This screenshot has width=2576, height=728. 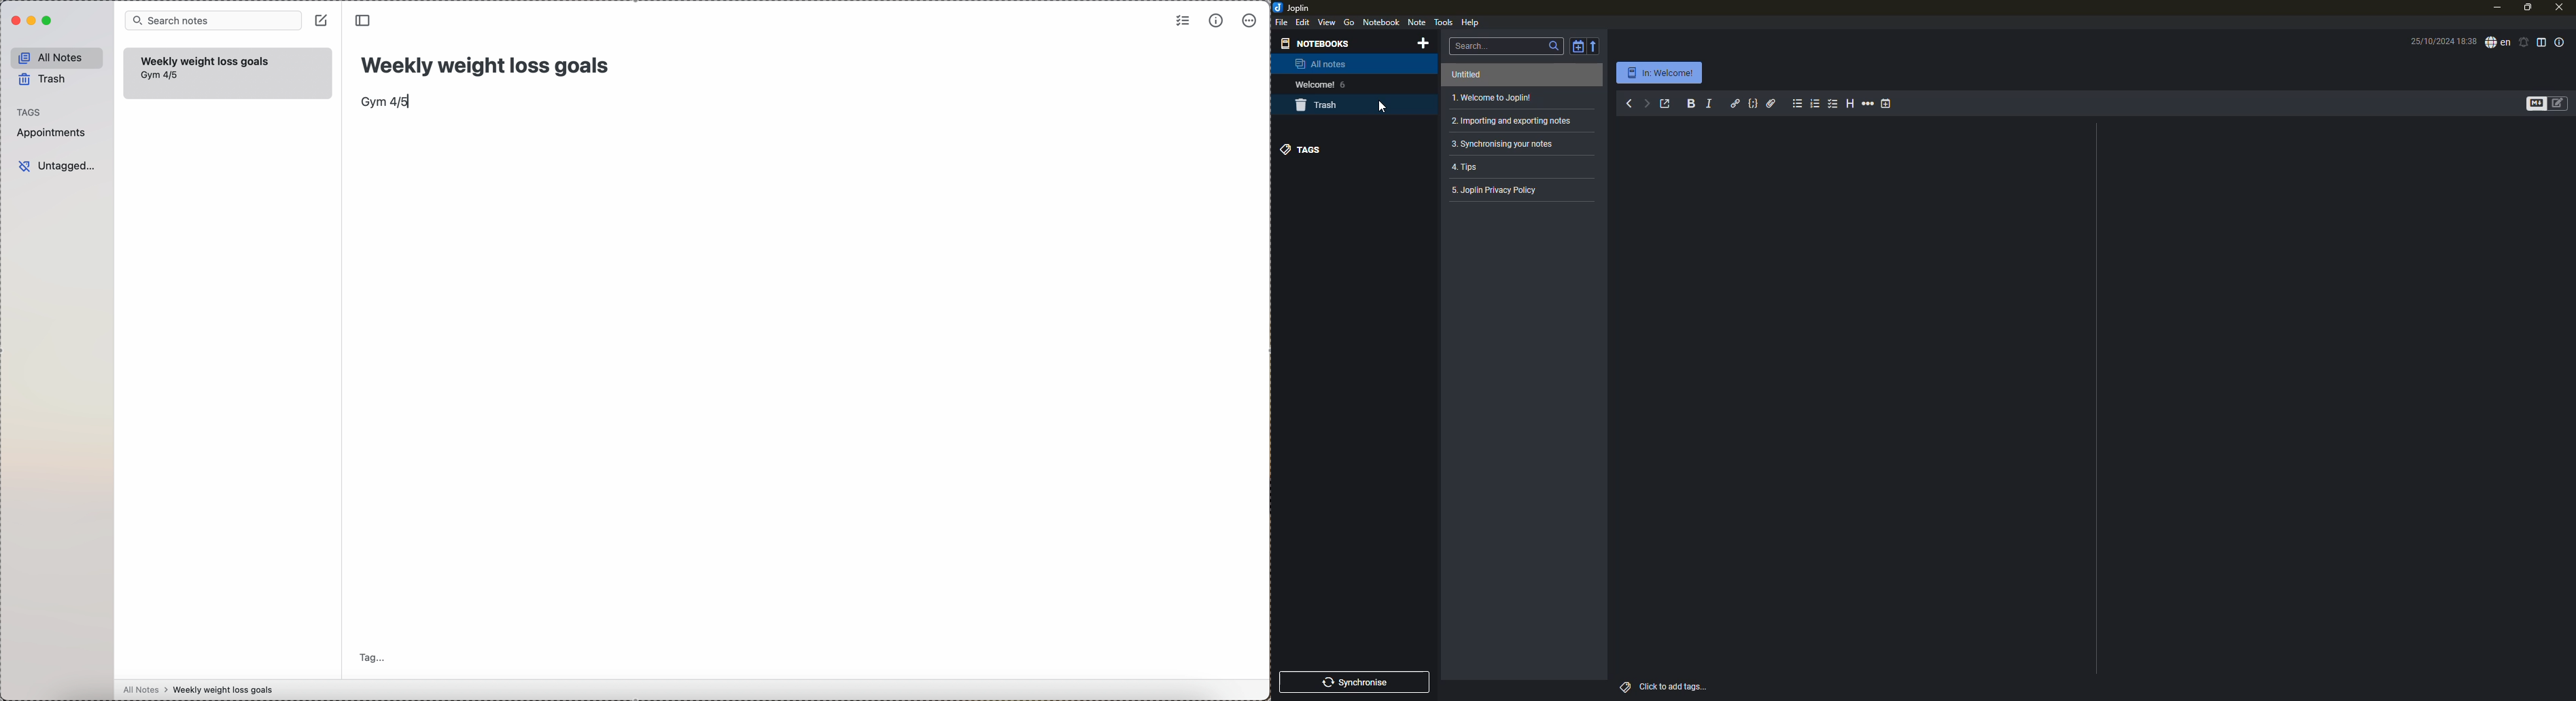 What do you see at coordinates (1359, 683) in the screenshot?
I see `synchronise` at bounding box center [1359, 683].